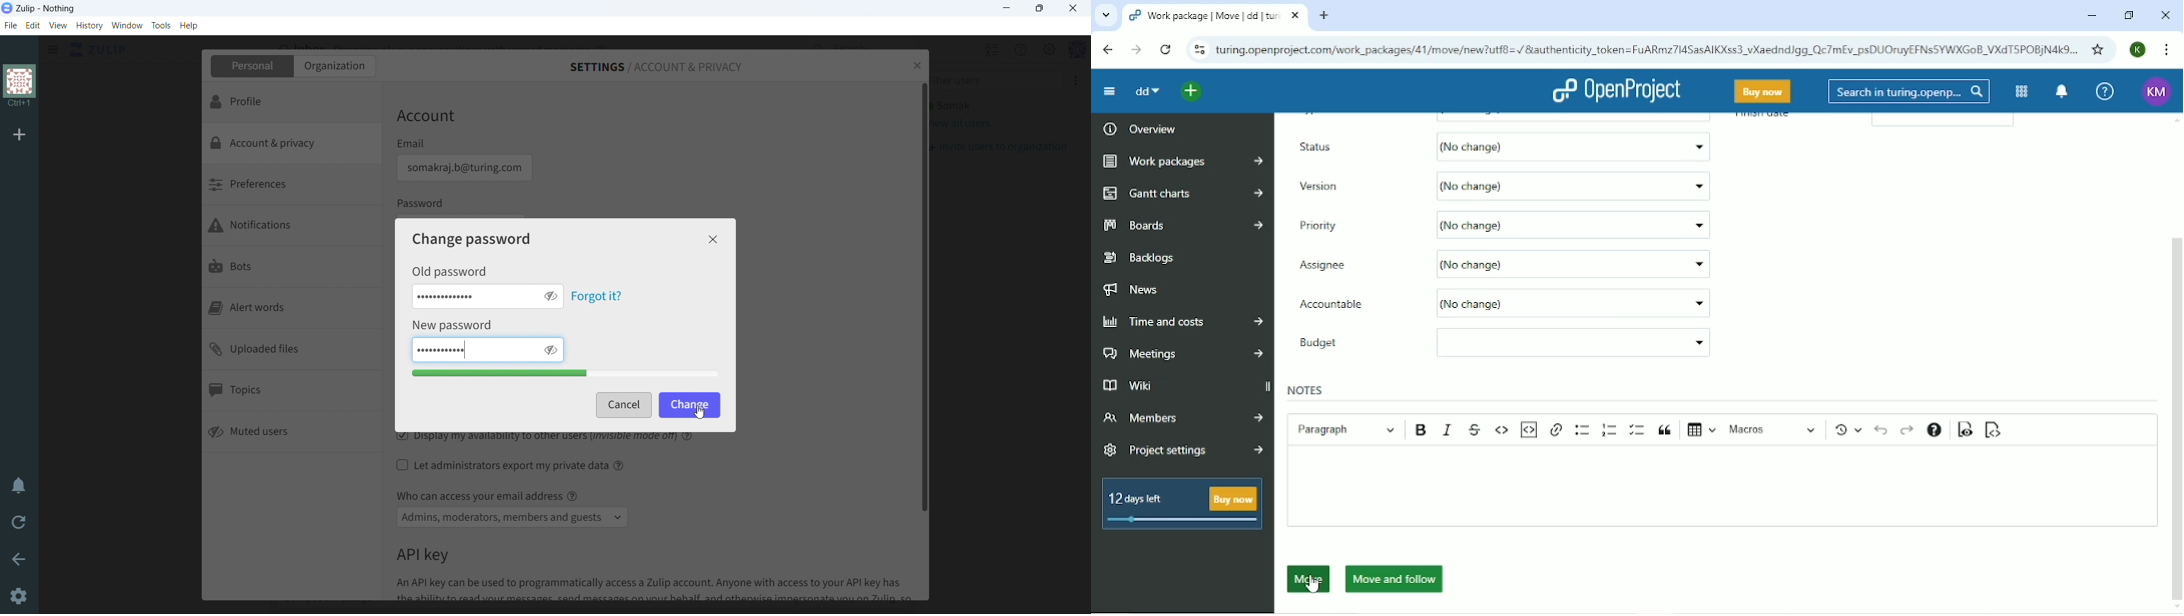  I want to click on forgot it?, so click(597, 296).